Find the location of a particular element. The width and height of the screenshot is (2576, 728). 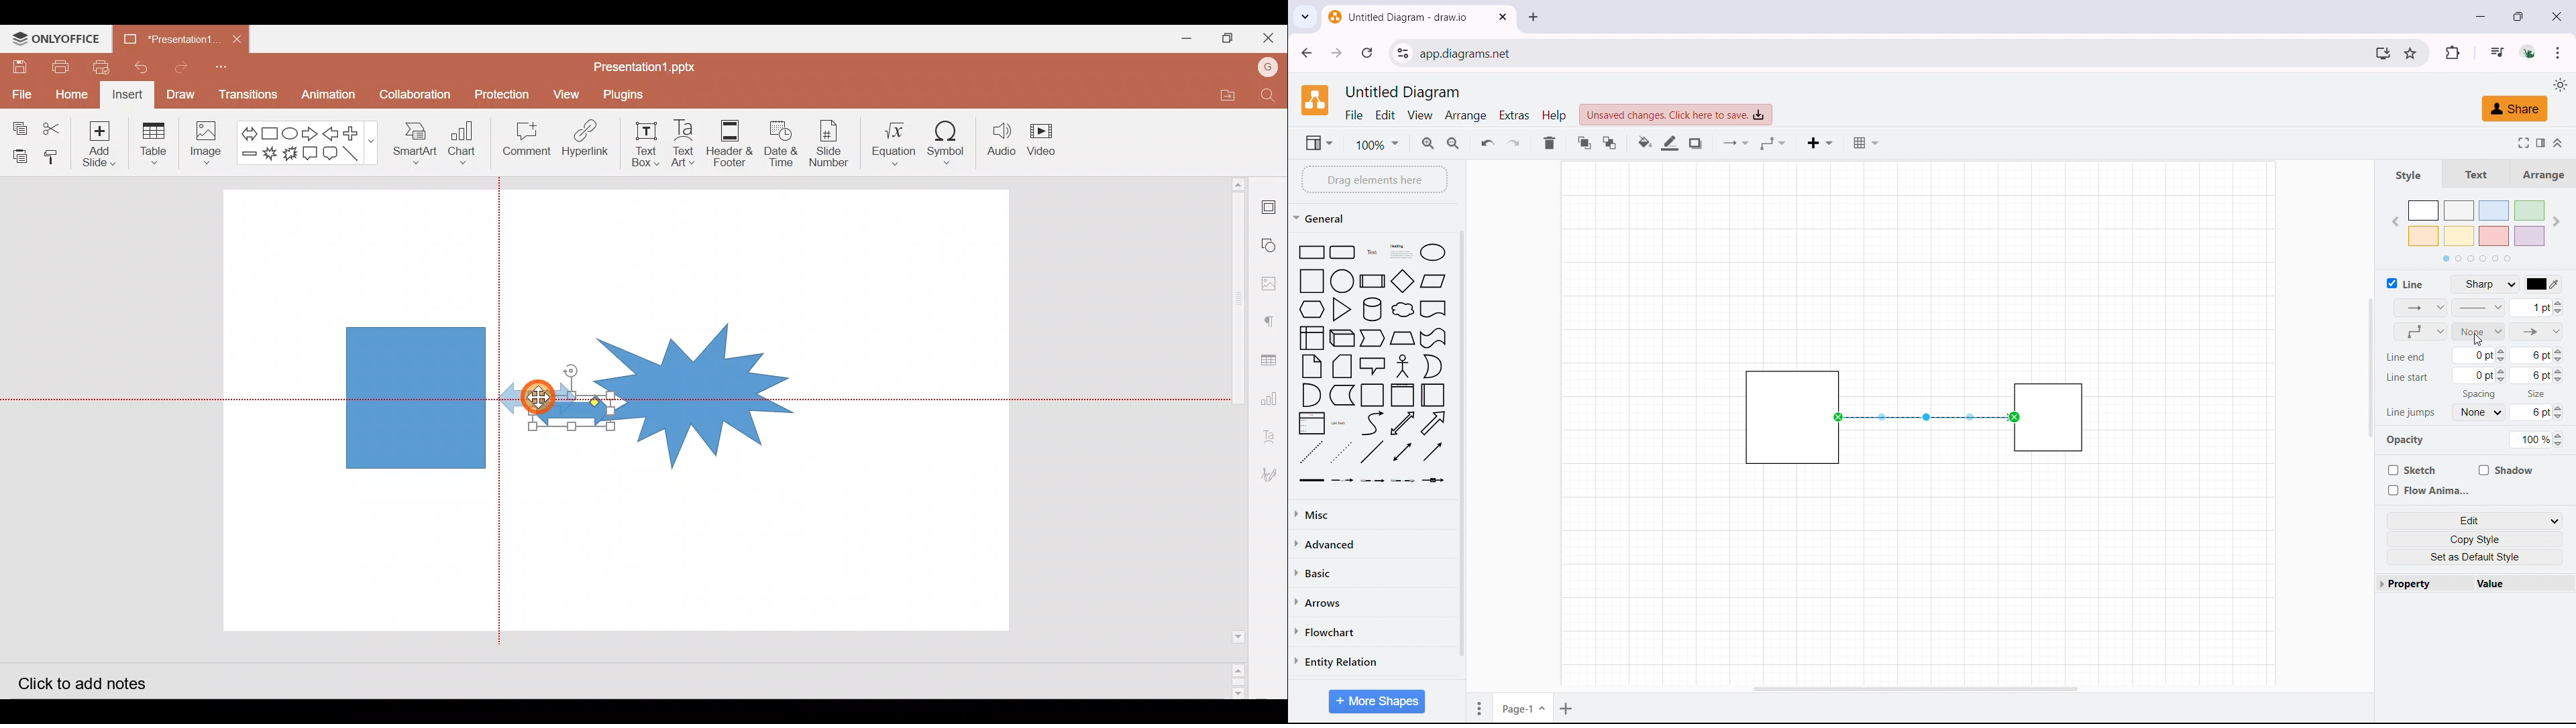

search tabs is located at coordinates (1305, 17).